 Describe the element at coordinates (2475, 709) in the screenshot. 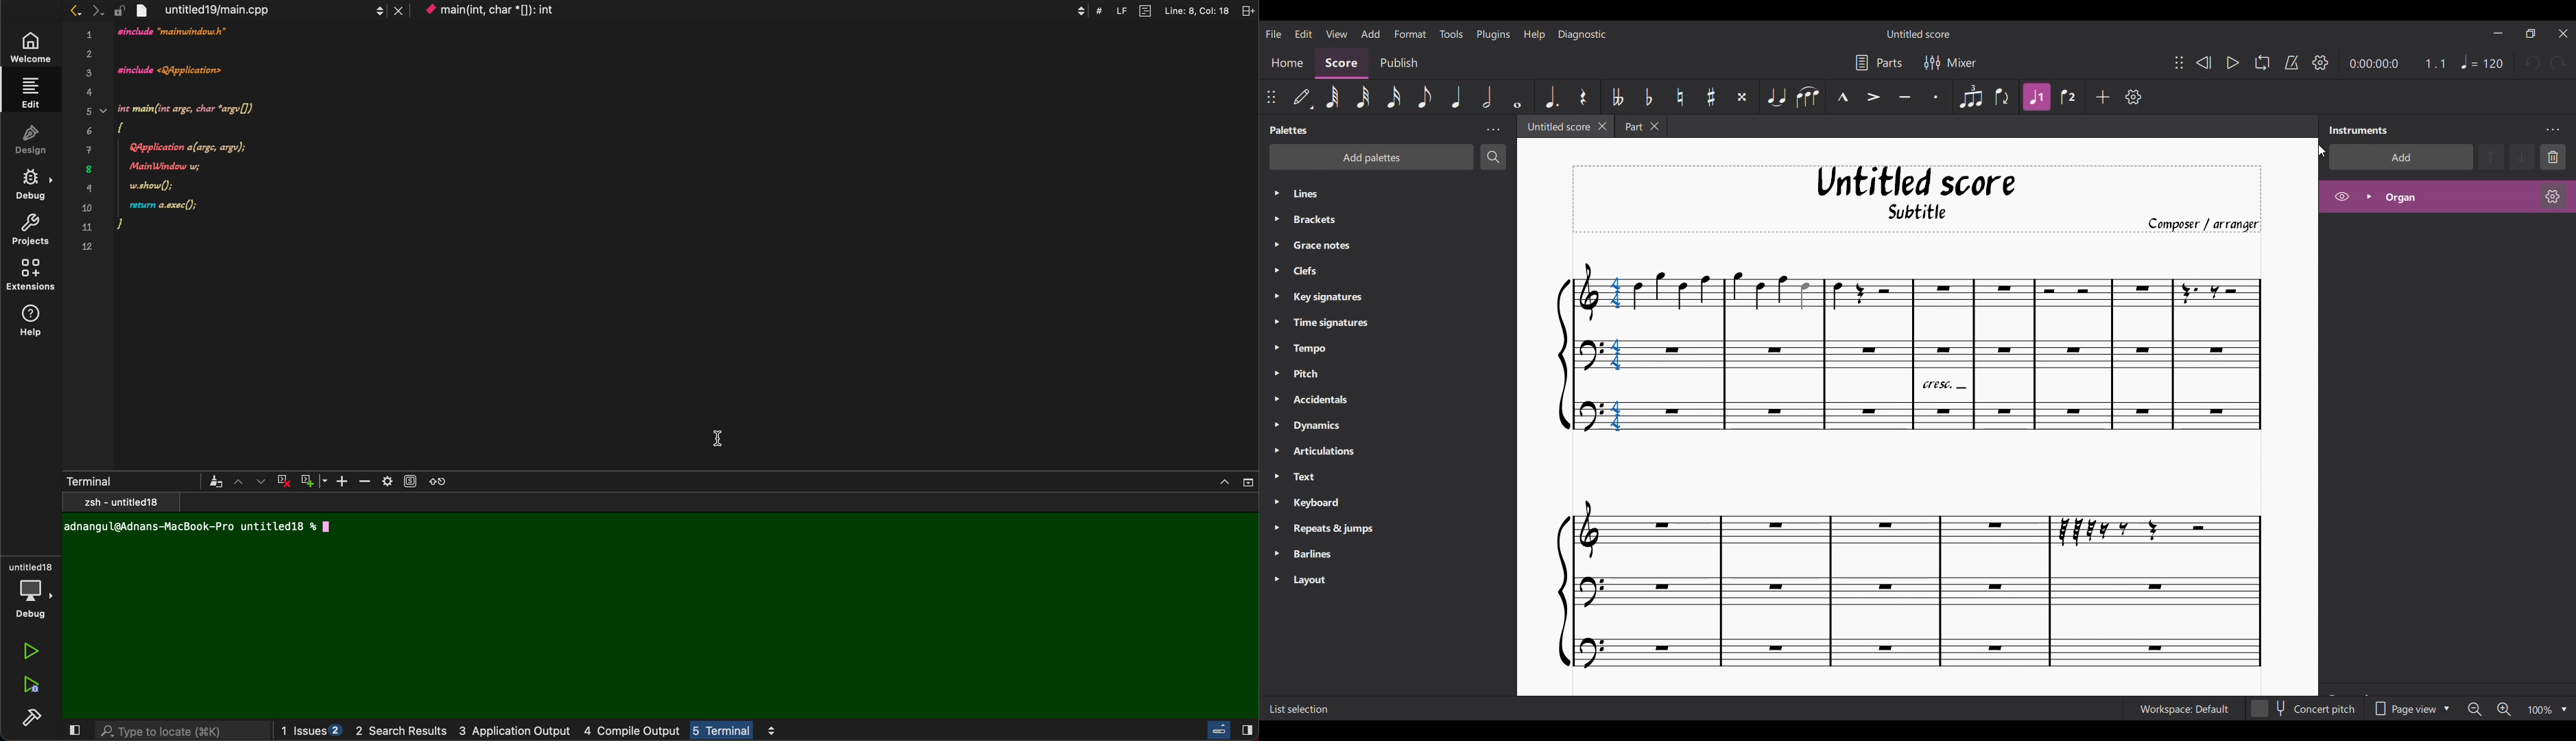

I see `Zoom out` at that location.